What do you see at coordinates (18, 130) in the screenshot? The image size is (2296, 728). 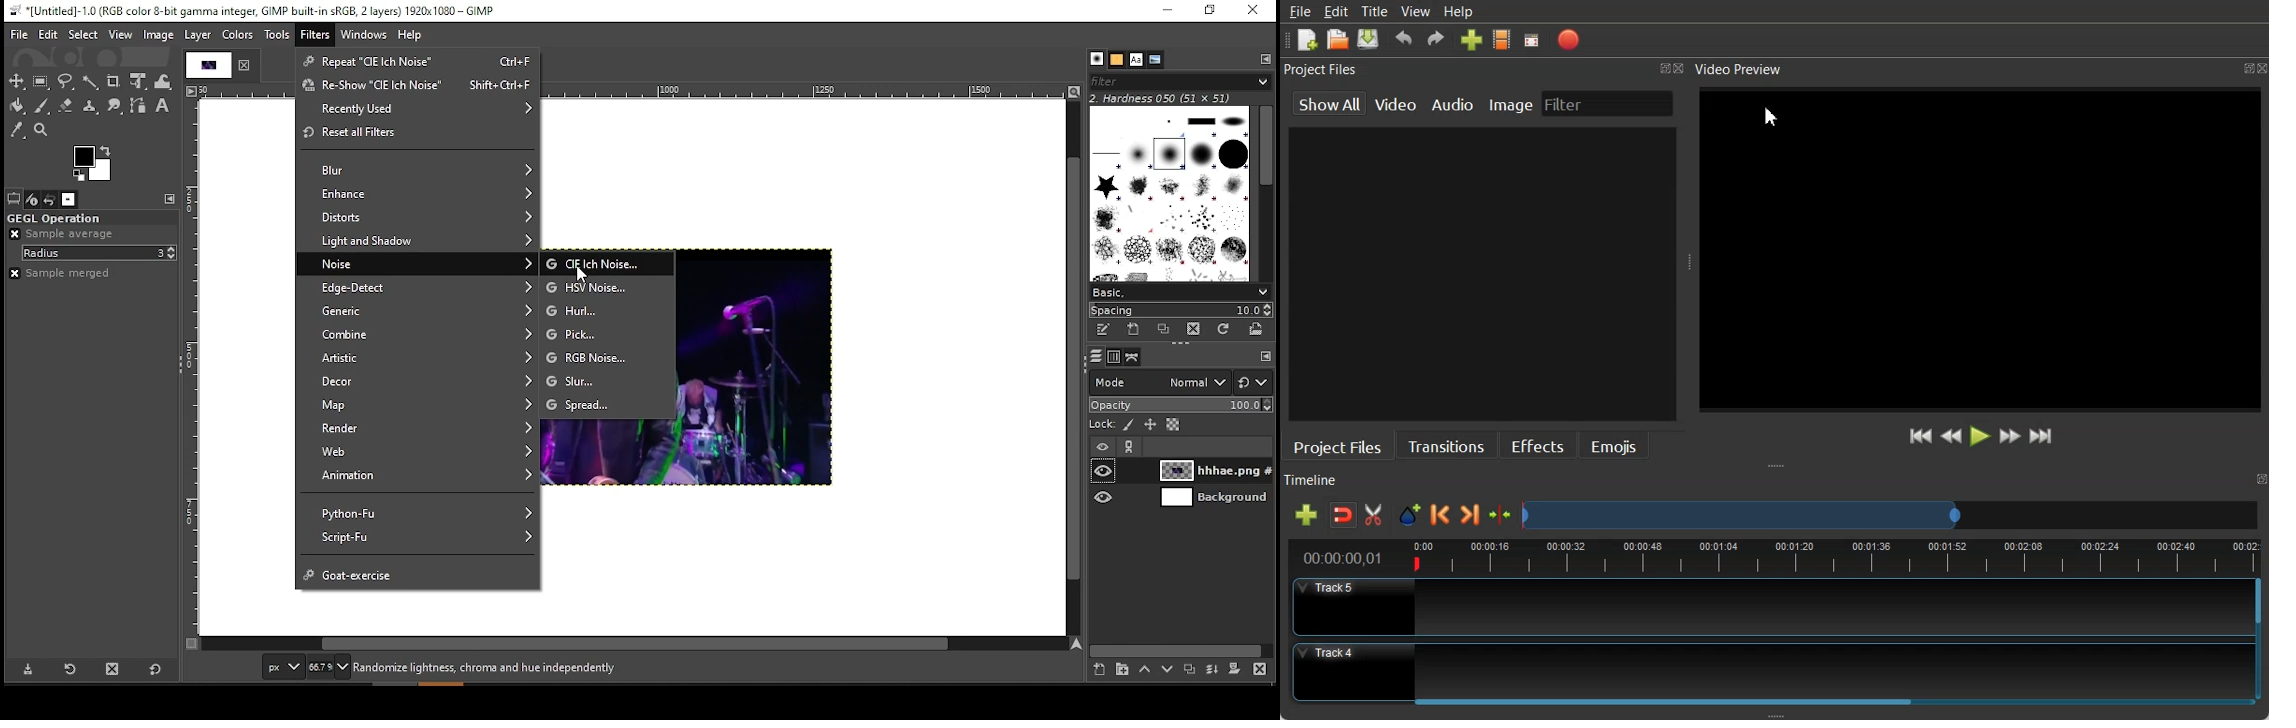 I see `color picker tool` at bounding box center [18, 130].